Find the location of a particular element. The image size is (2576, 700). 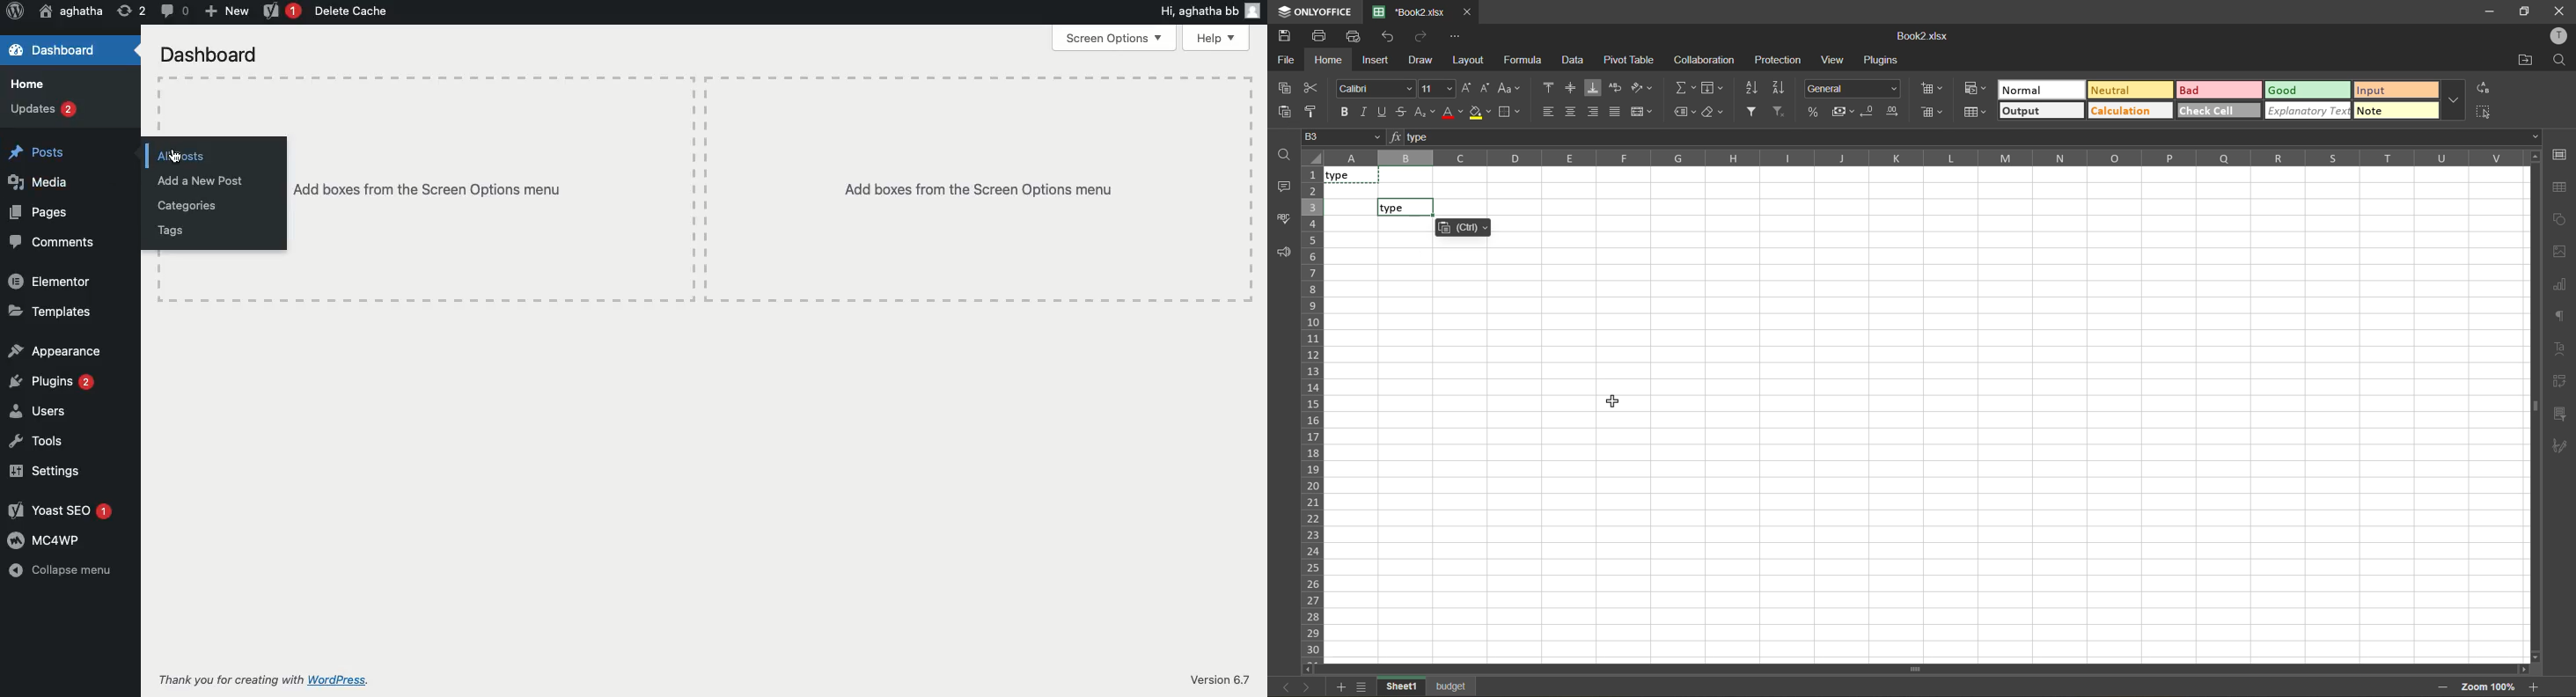

Table line is located at coordinates (1252, 190).